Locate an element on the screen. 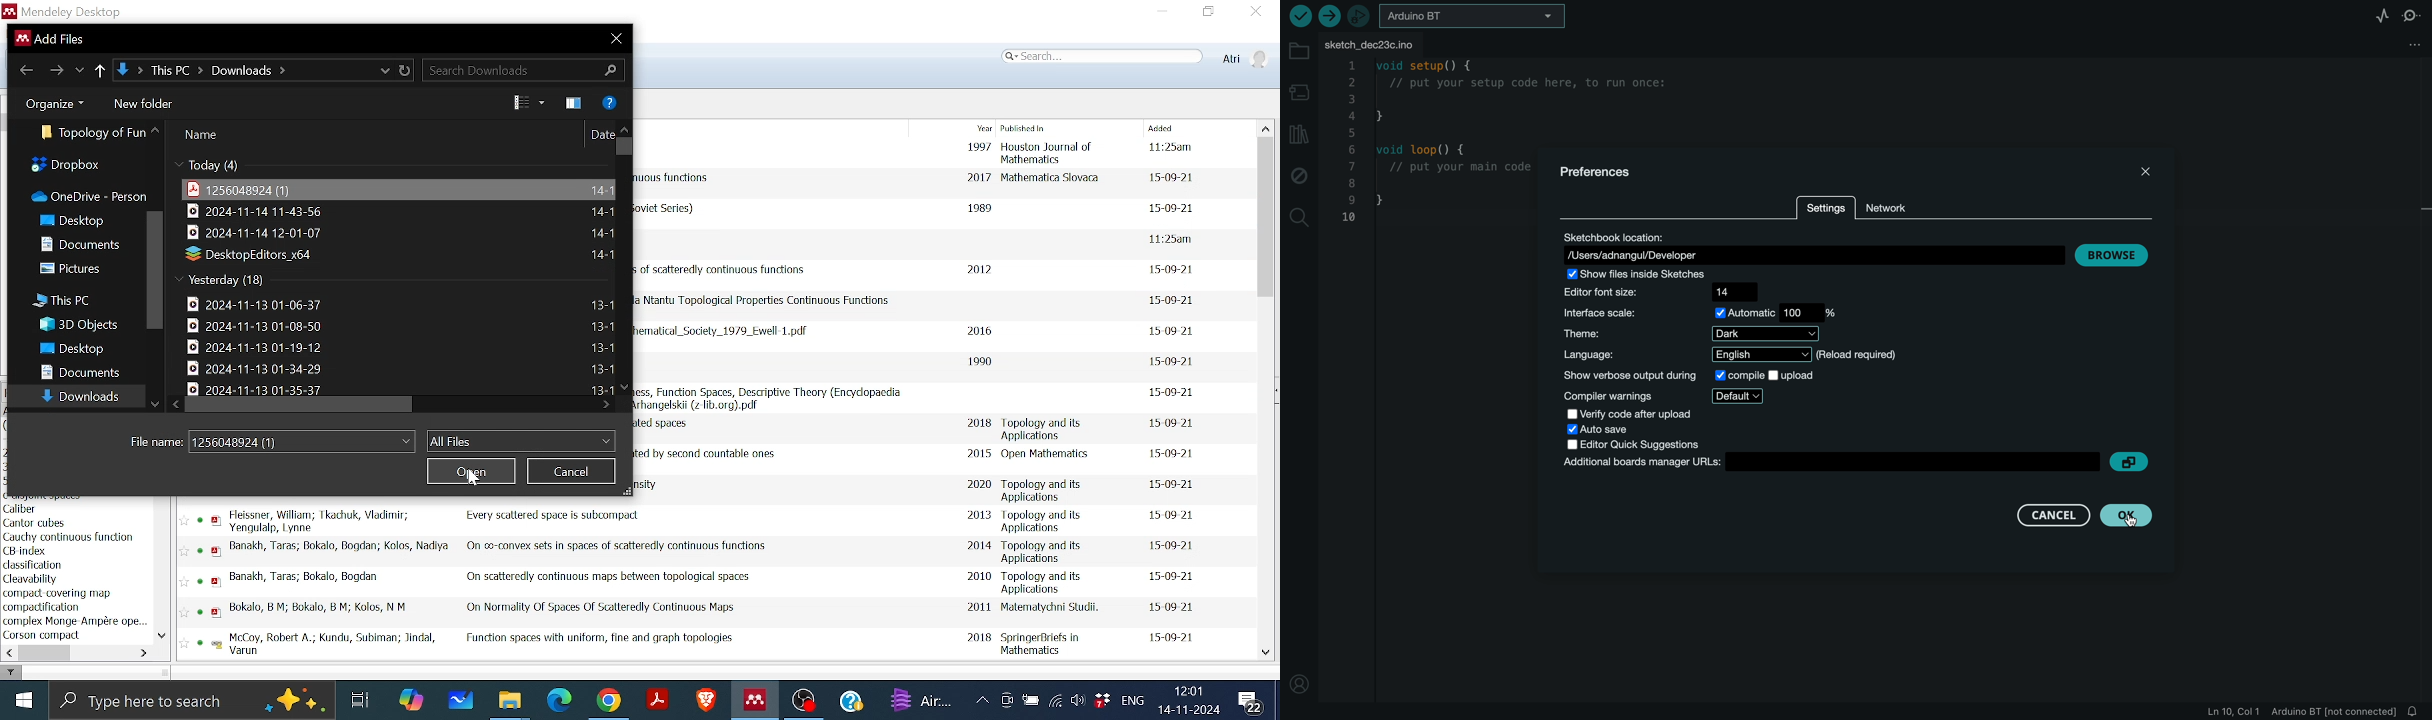  Task View is located at coordinates (360, 700).